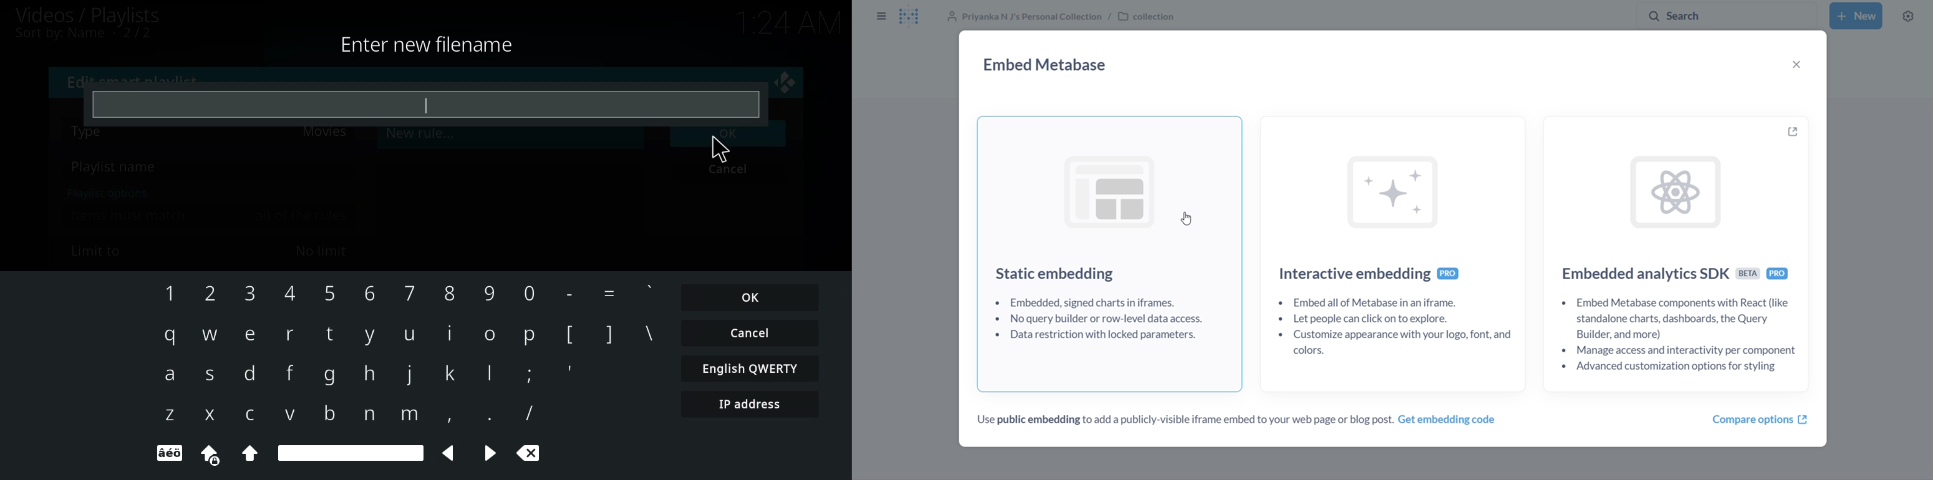 The width and height of the screenshot is (1960, 504). Describe the element at coordinates (168, 454) in the screenshot. I see `special` at that location.